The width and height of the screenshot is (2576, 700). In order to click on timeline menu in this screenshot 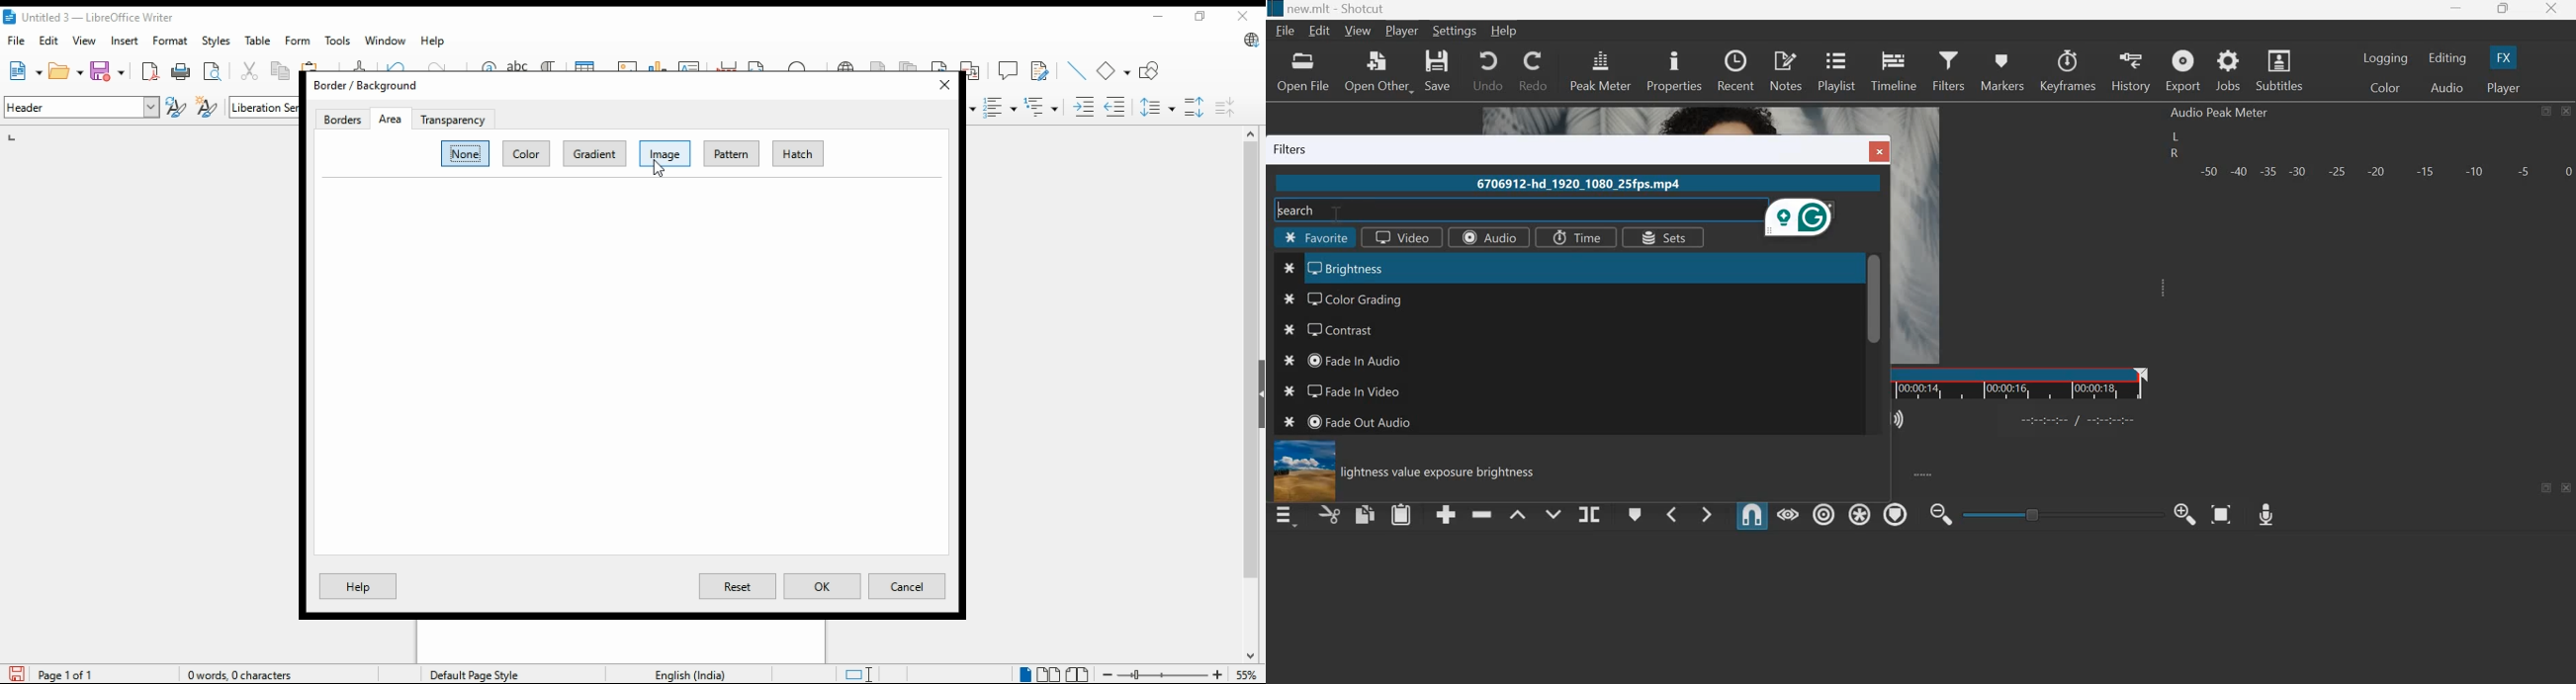, I will do `click(1289, 515)`.